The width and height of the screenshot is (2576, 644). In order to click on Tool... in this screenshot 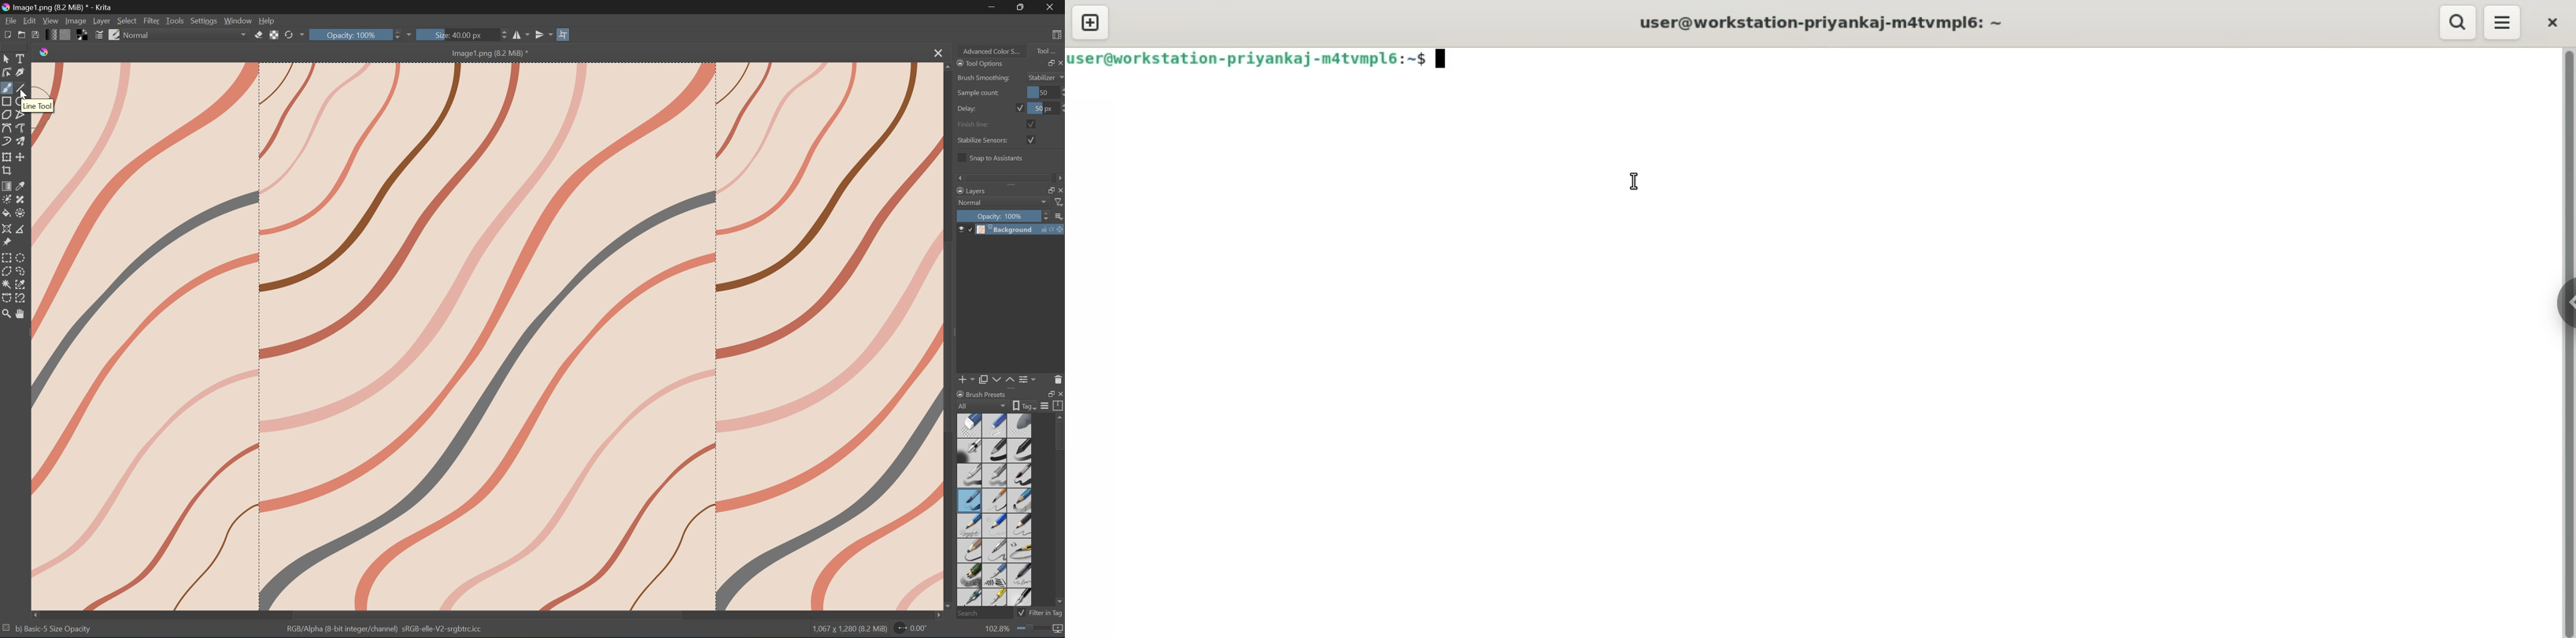, I will do `click(1048, 50)`.